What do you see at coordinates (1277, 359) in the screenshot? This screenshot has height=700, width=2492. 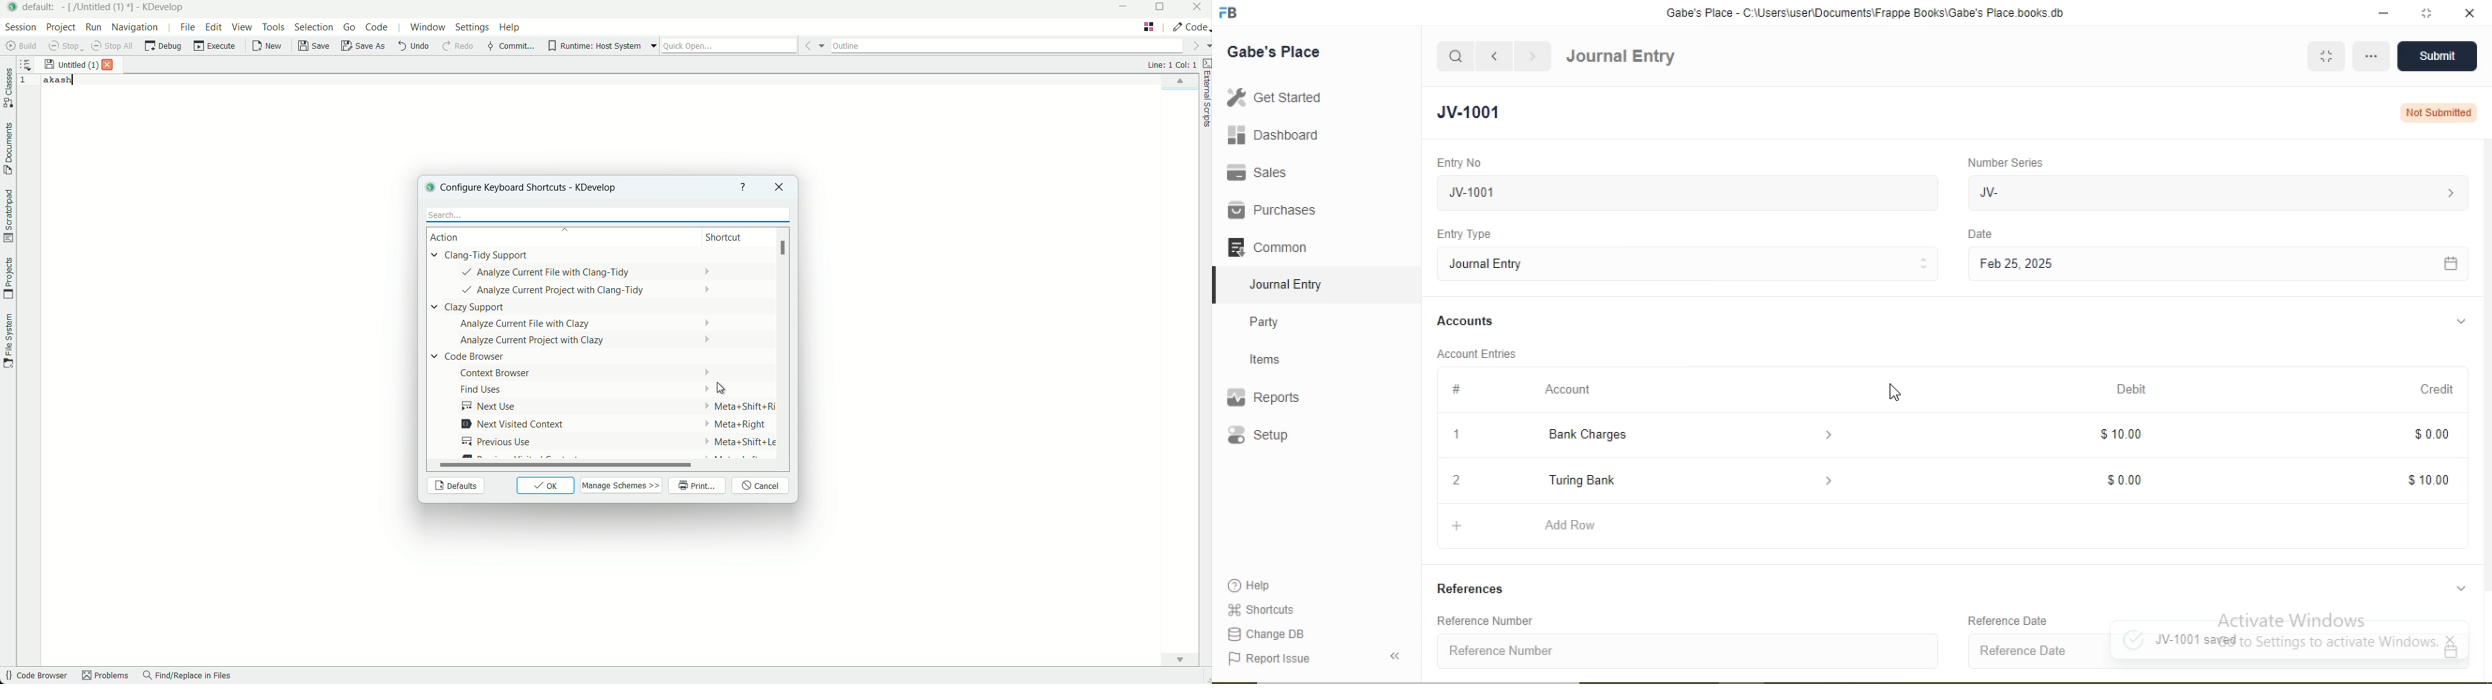 I see `Items` at bounding box center [1277, 359].